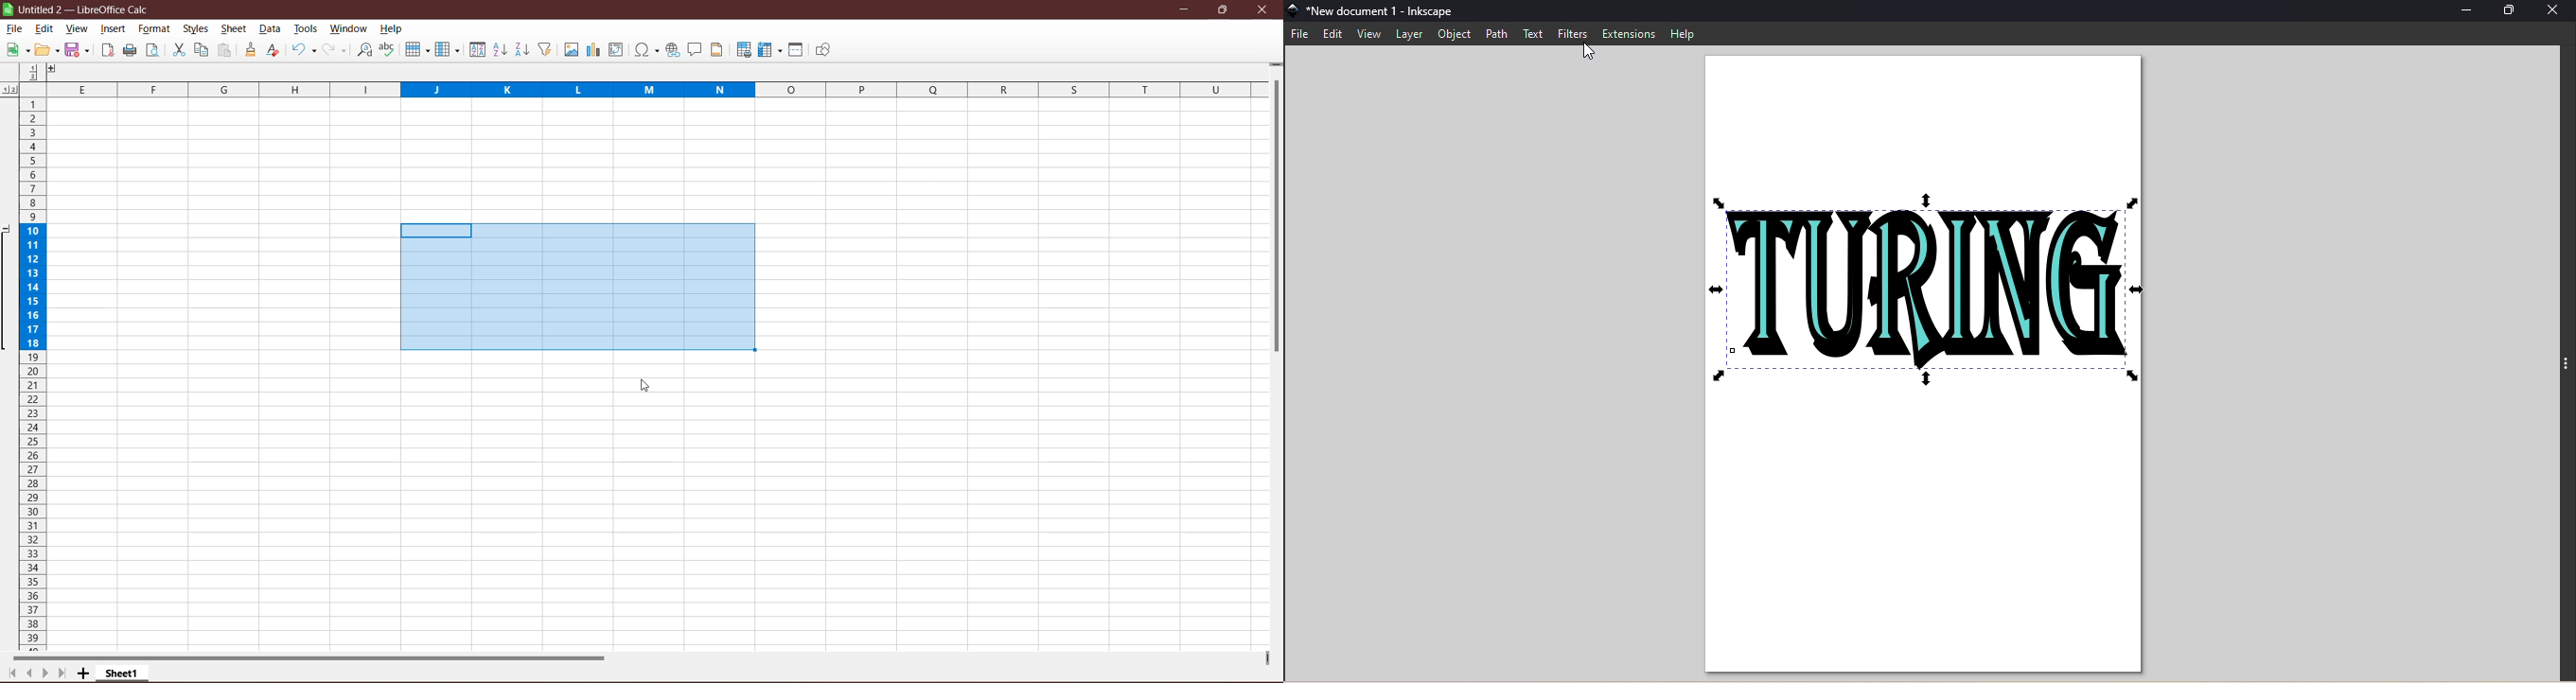  What do you see at coordinates (392, 30) in the screenshot?
I see `Help` at bounding box center [392, 30].